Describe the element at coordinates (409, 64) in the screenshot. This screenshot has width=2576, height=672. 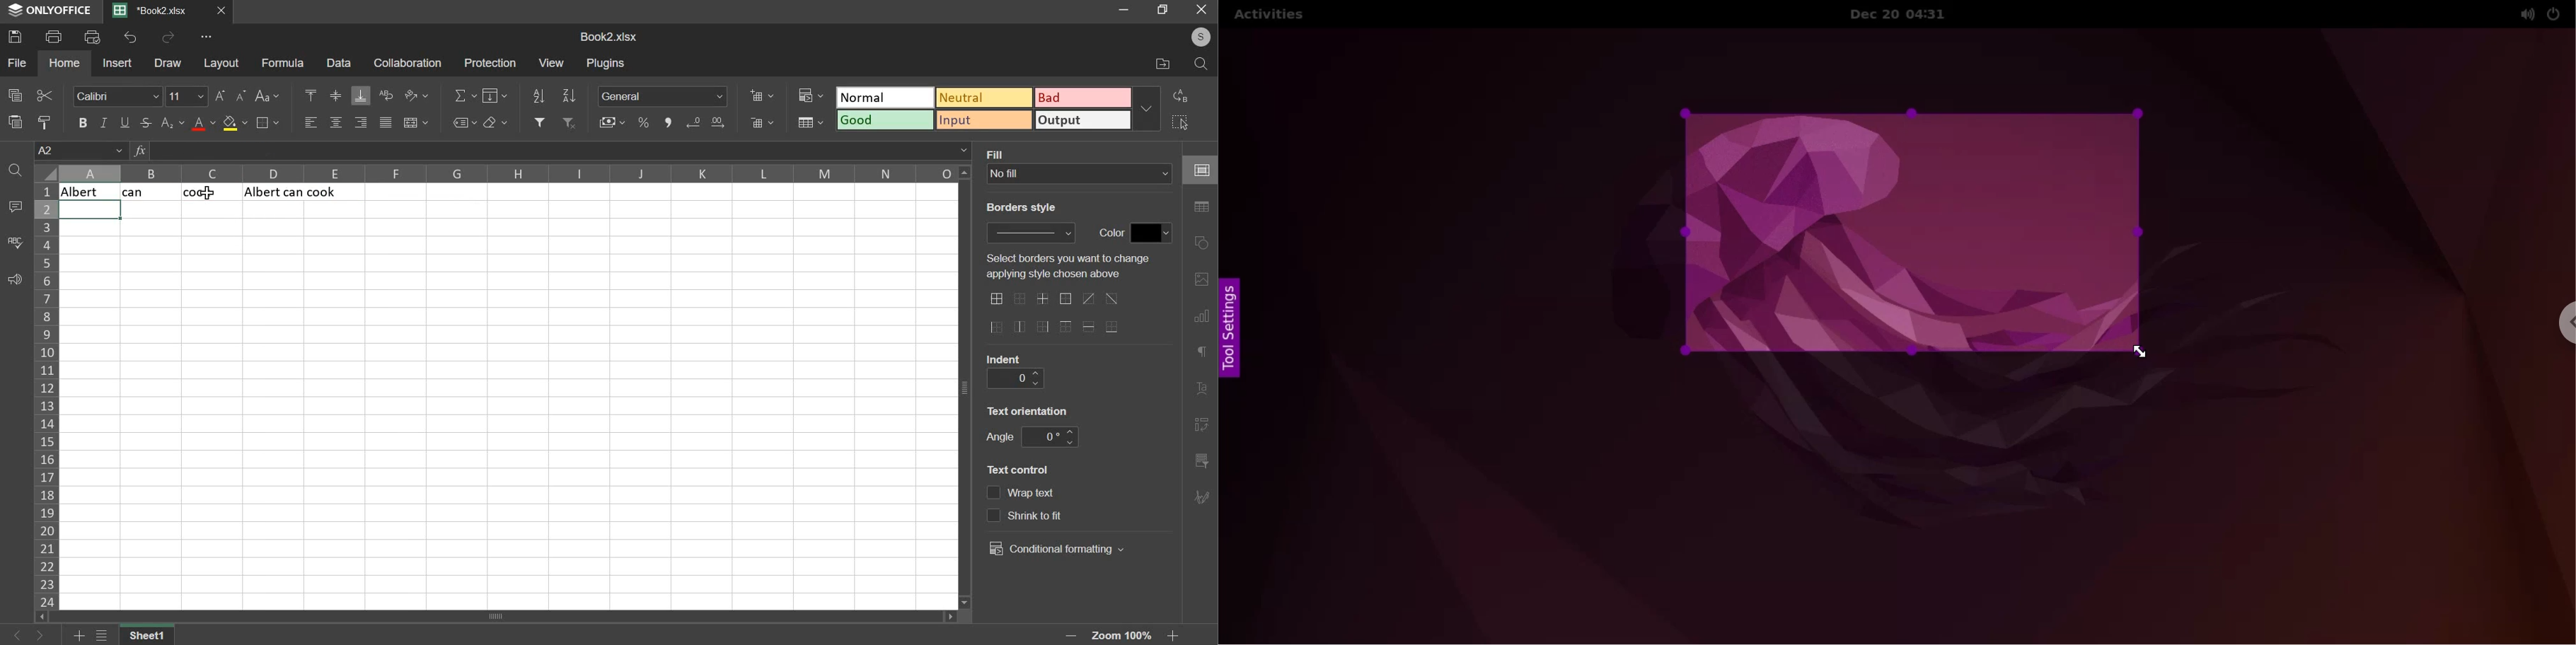
I see `collaboration` at that location.